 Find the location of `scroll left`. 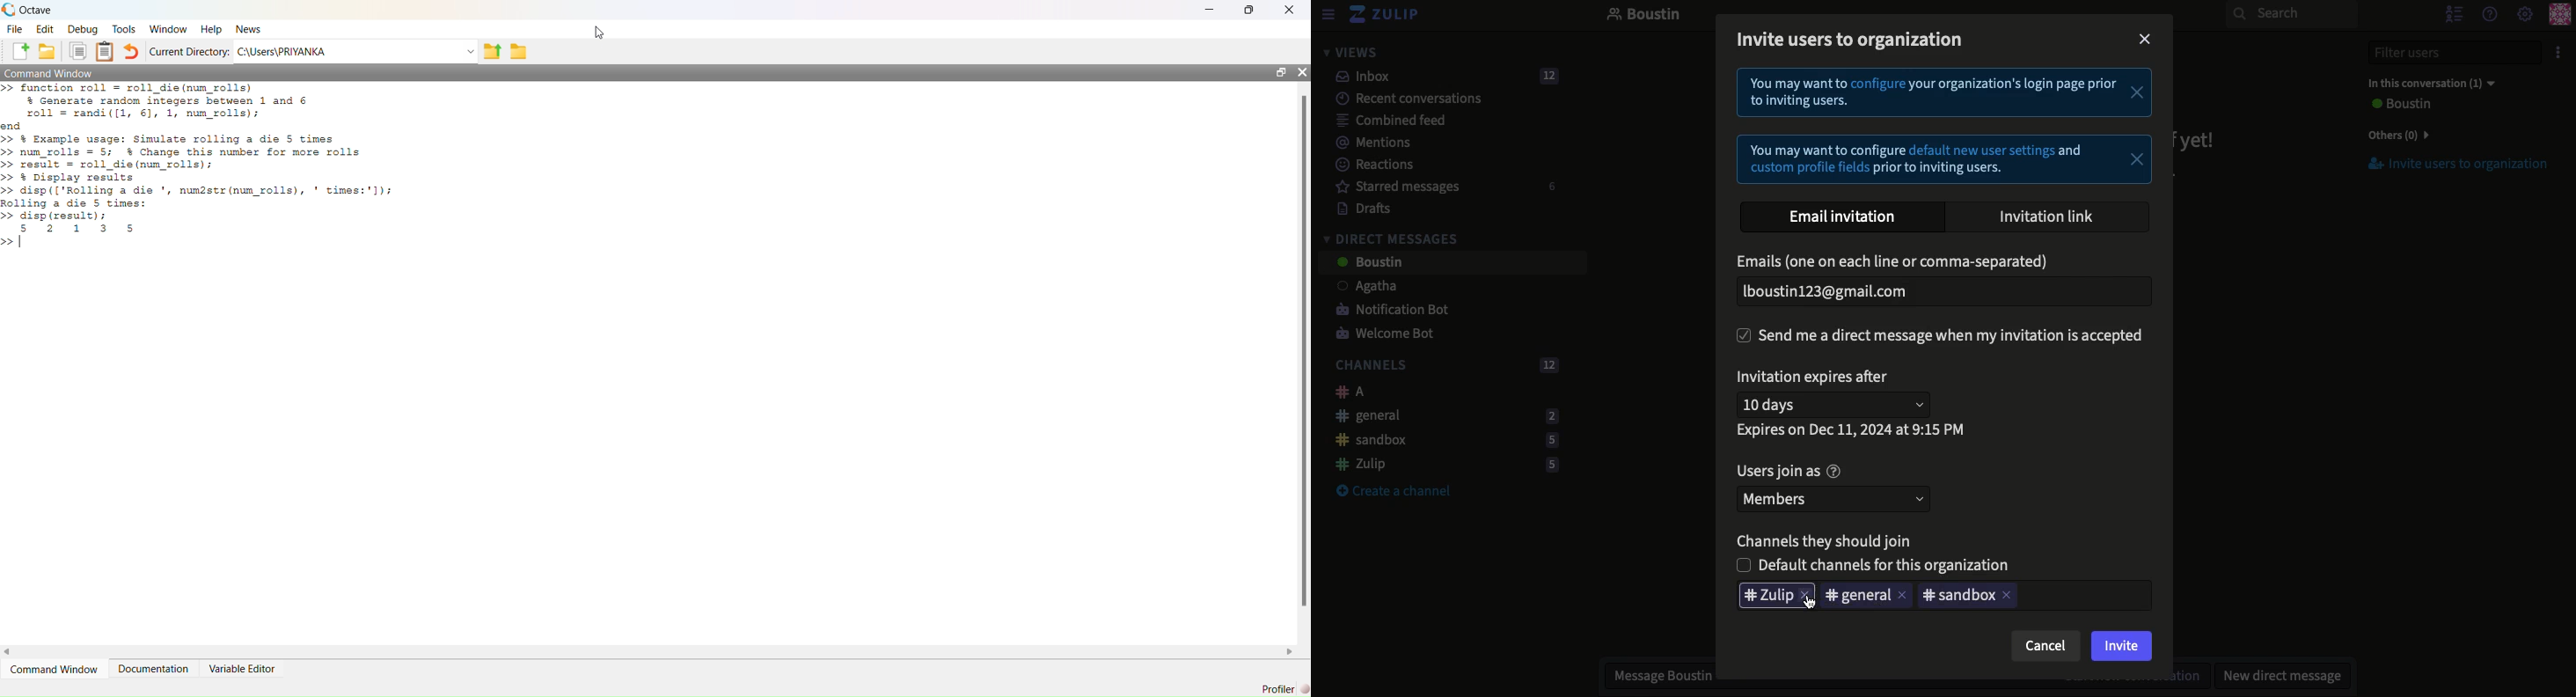

scroll left is located at coordinates (10, 652).